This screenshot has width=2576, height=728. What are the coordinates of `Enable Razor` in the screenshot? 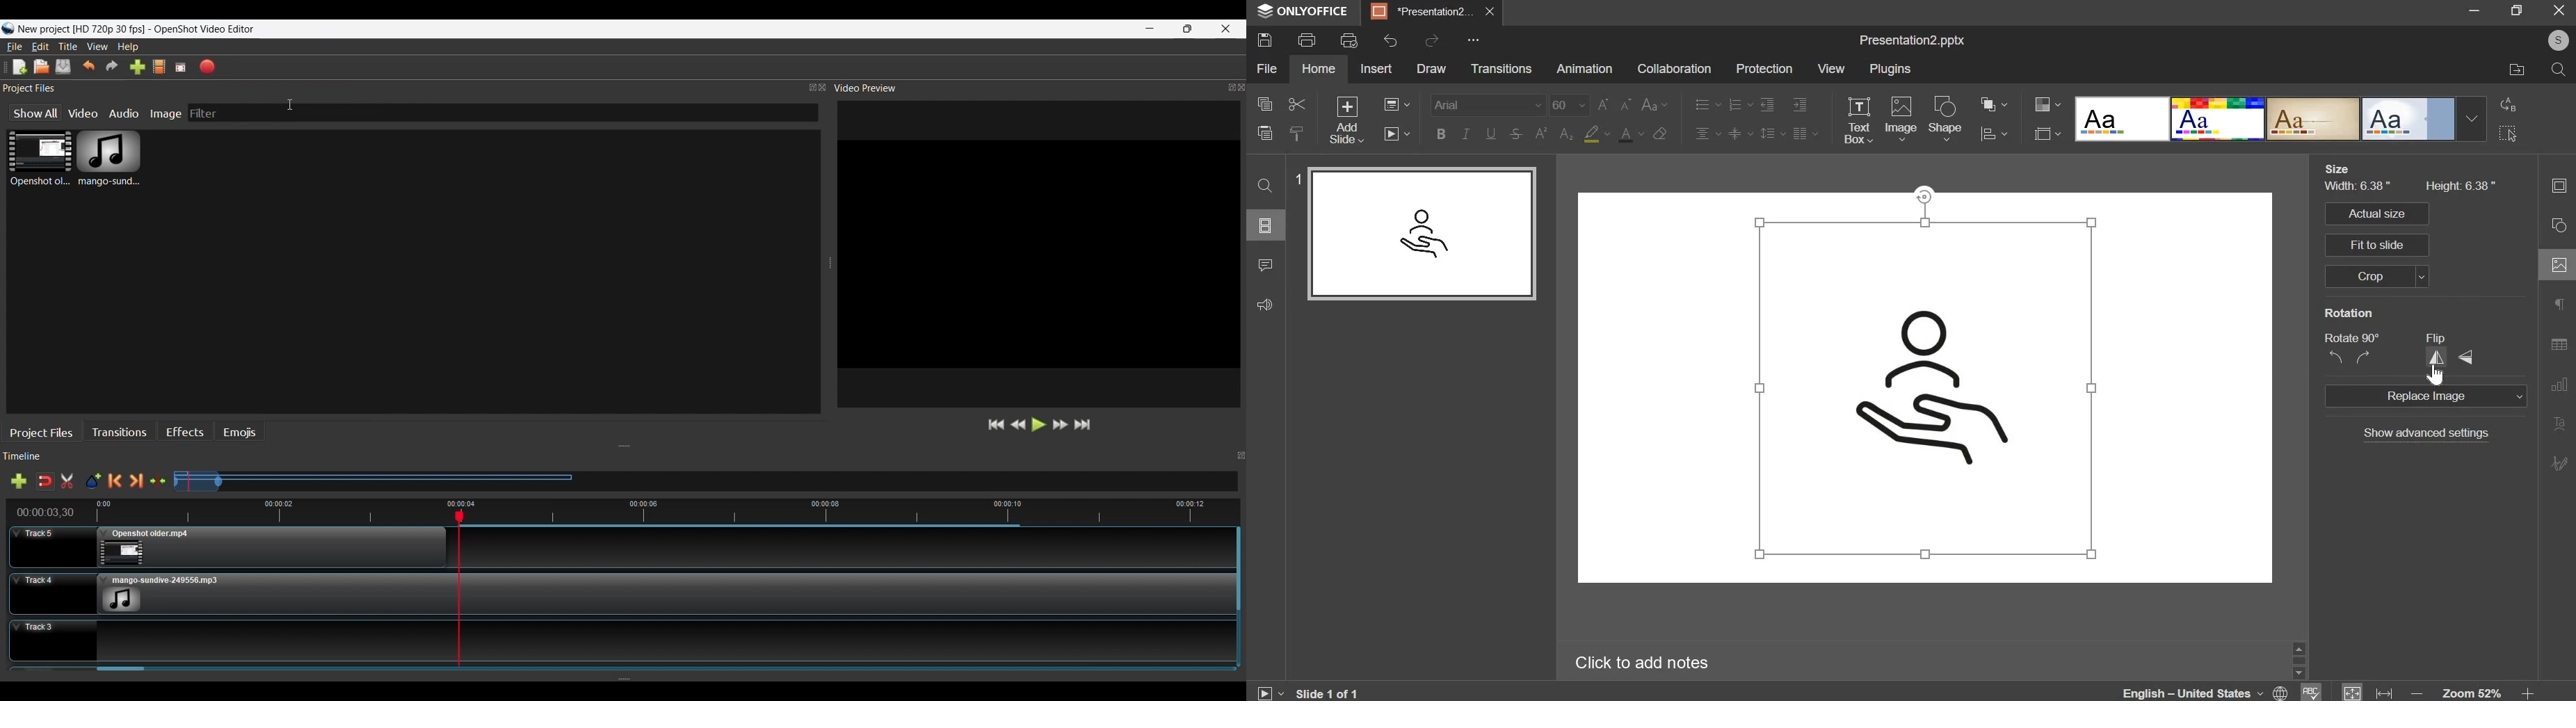 It's located at (70, 483).